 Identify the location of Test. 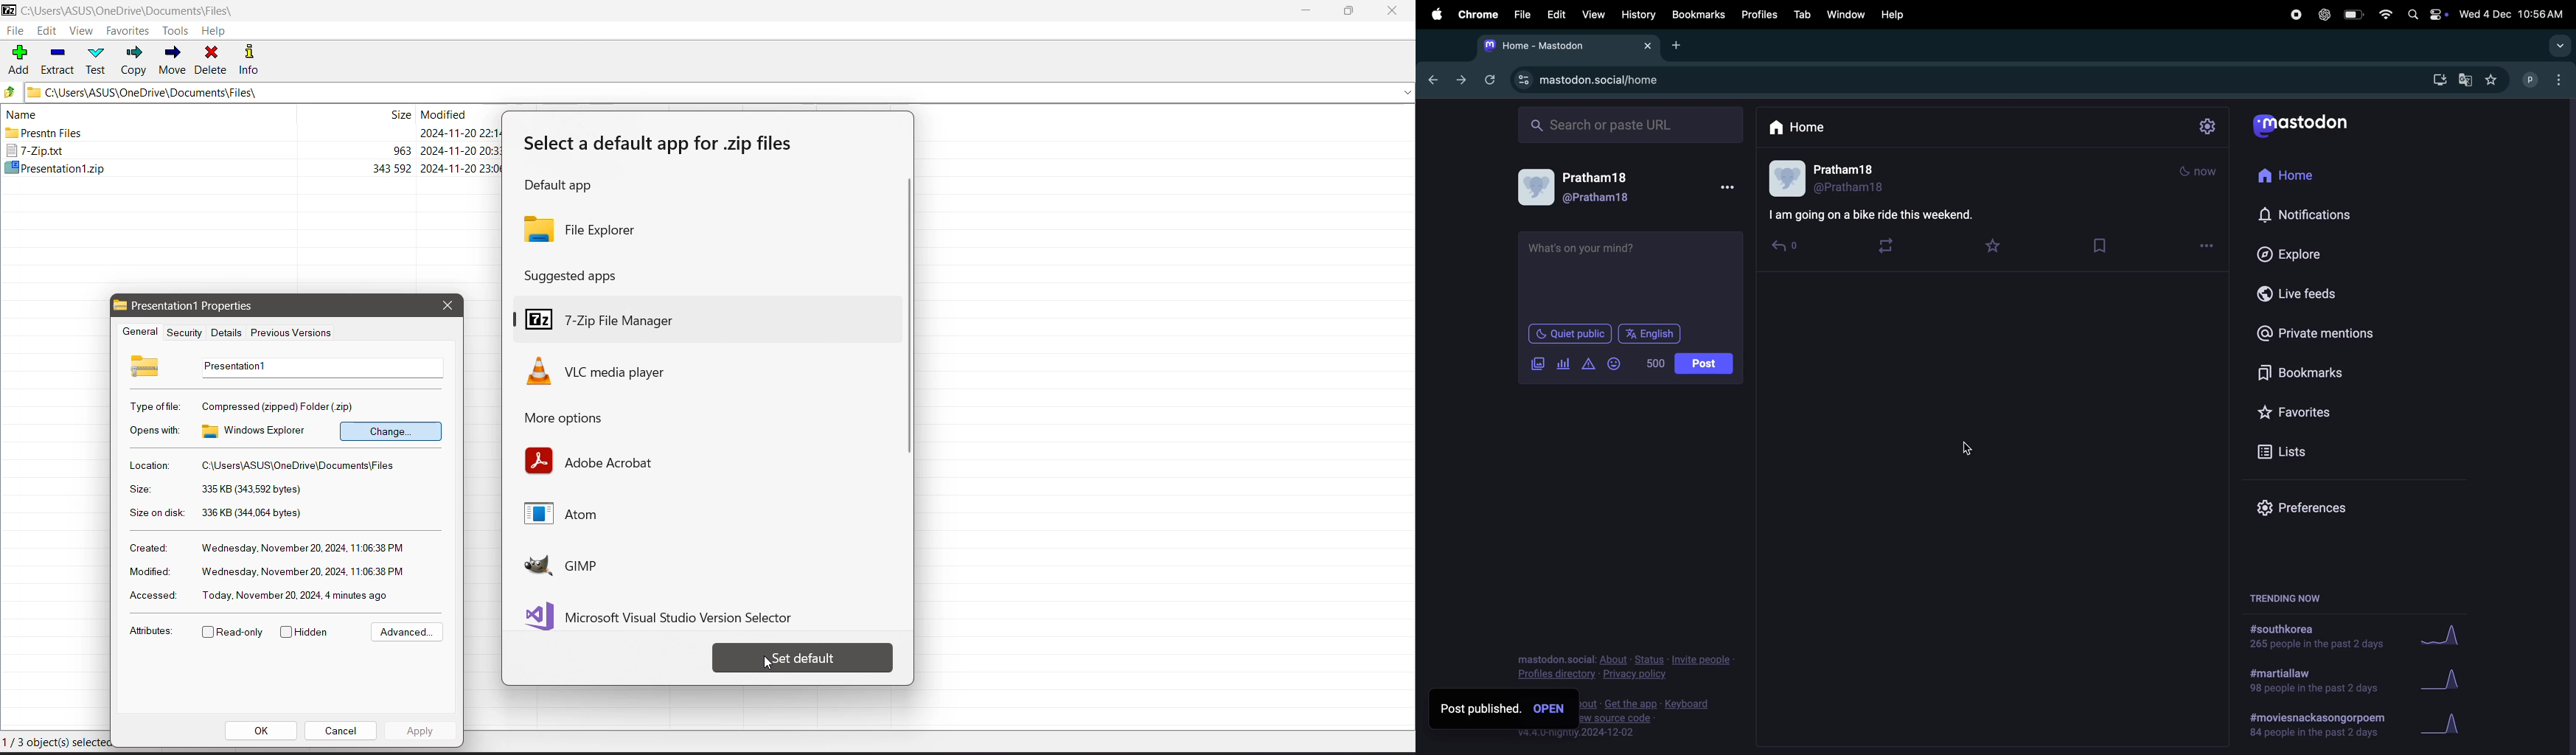
(98, 60).